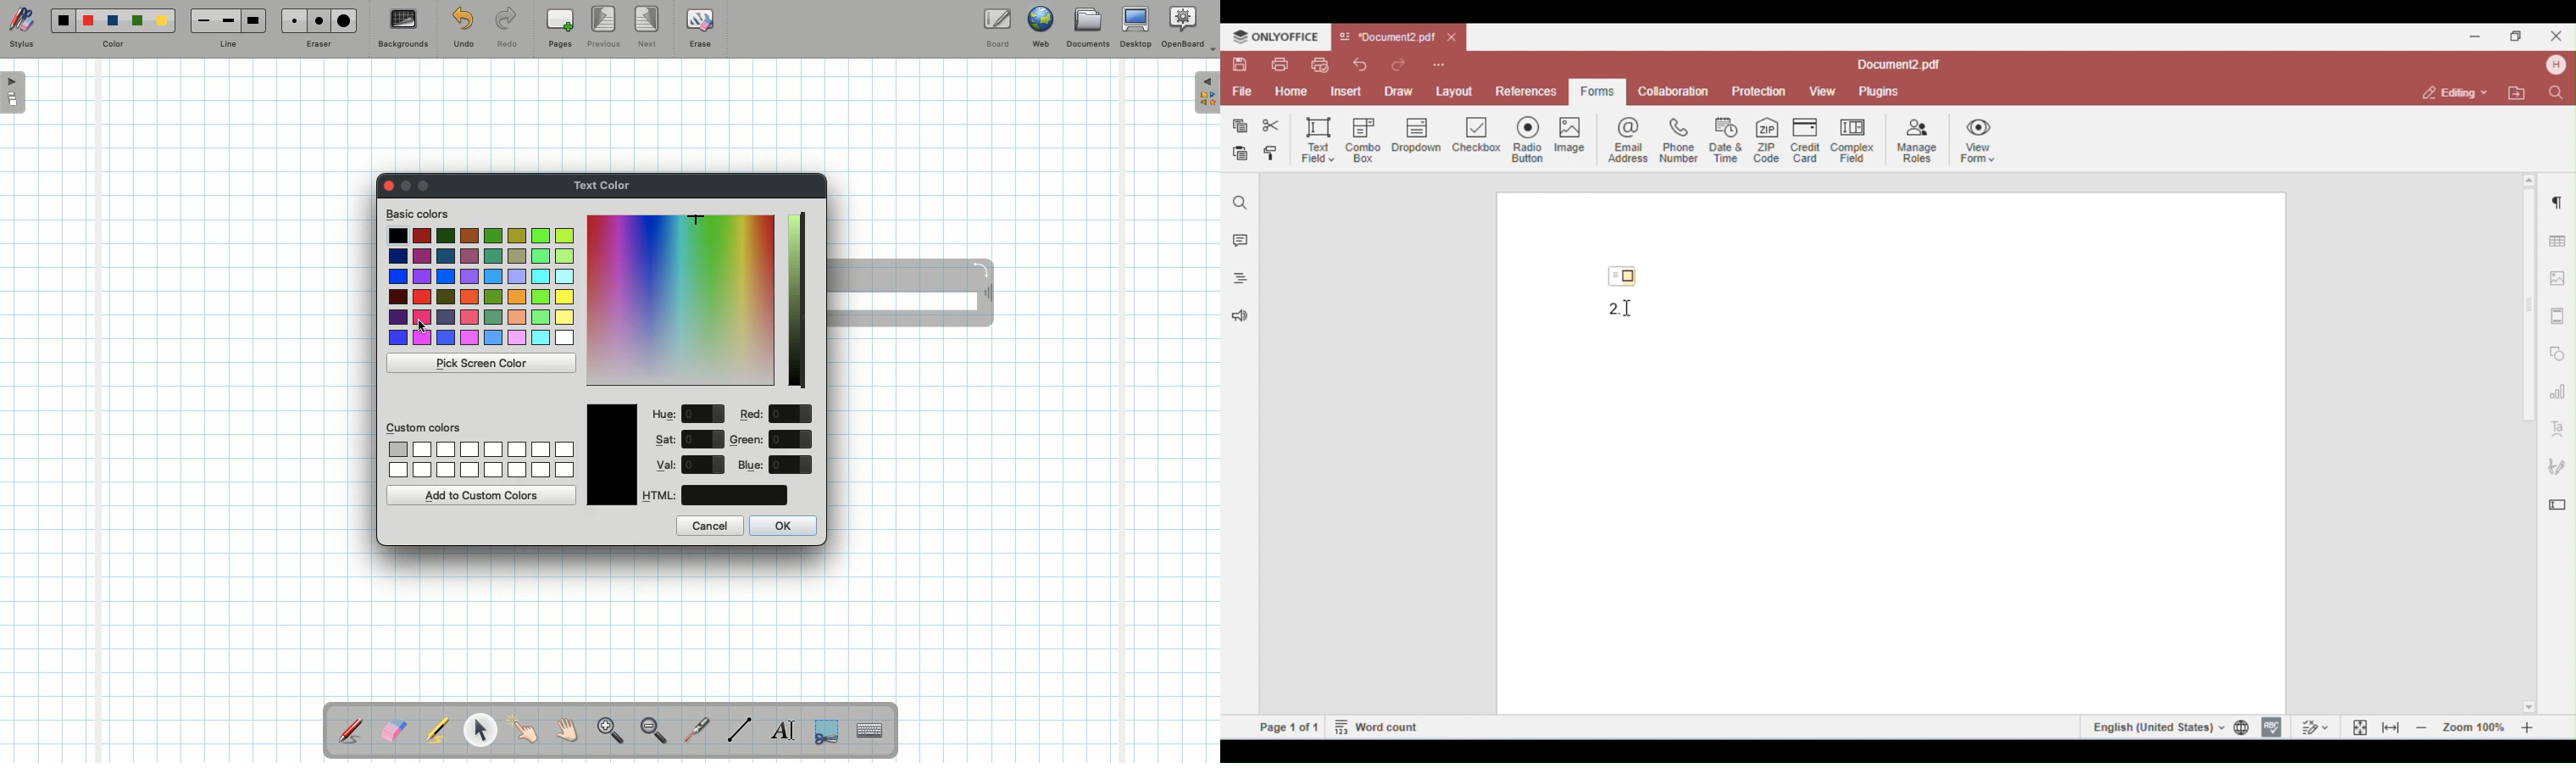 This screenshot has height=784, width=2576. What do you see at coordinates (751, 465) in the screenshot?
I see `Blue` at bounding box center [751, 465].